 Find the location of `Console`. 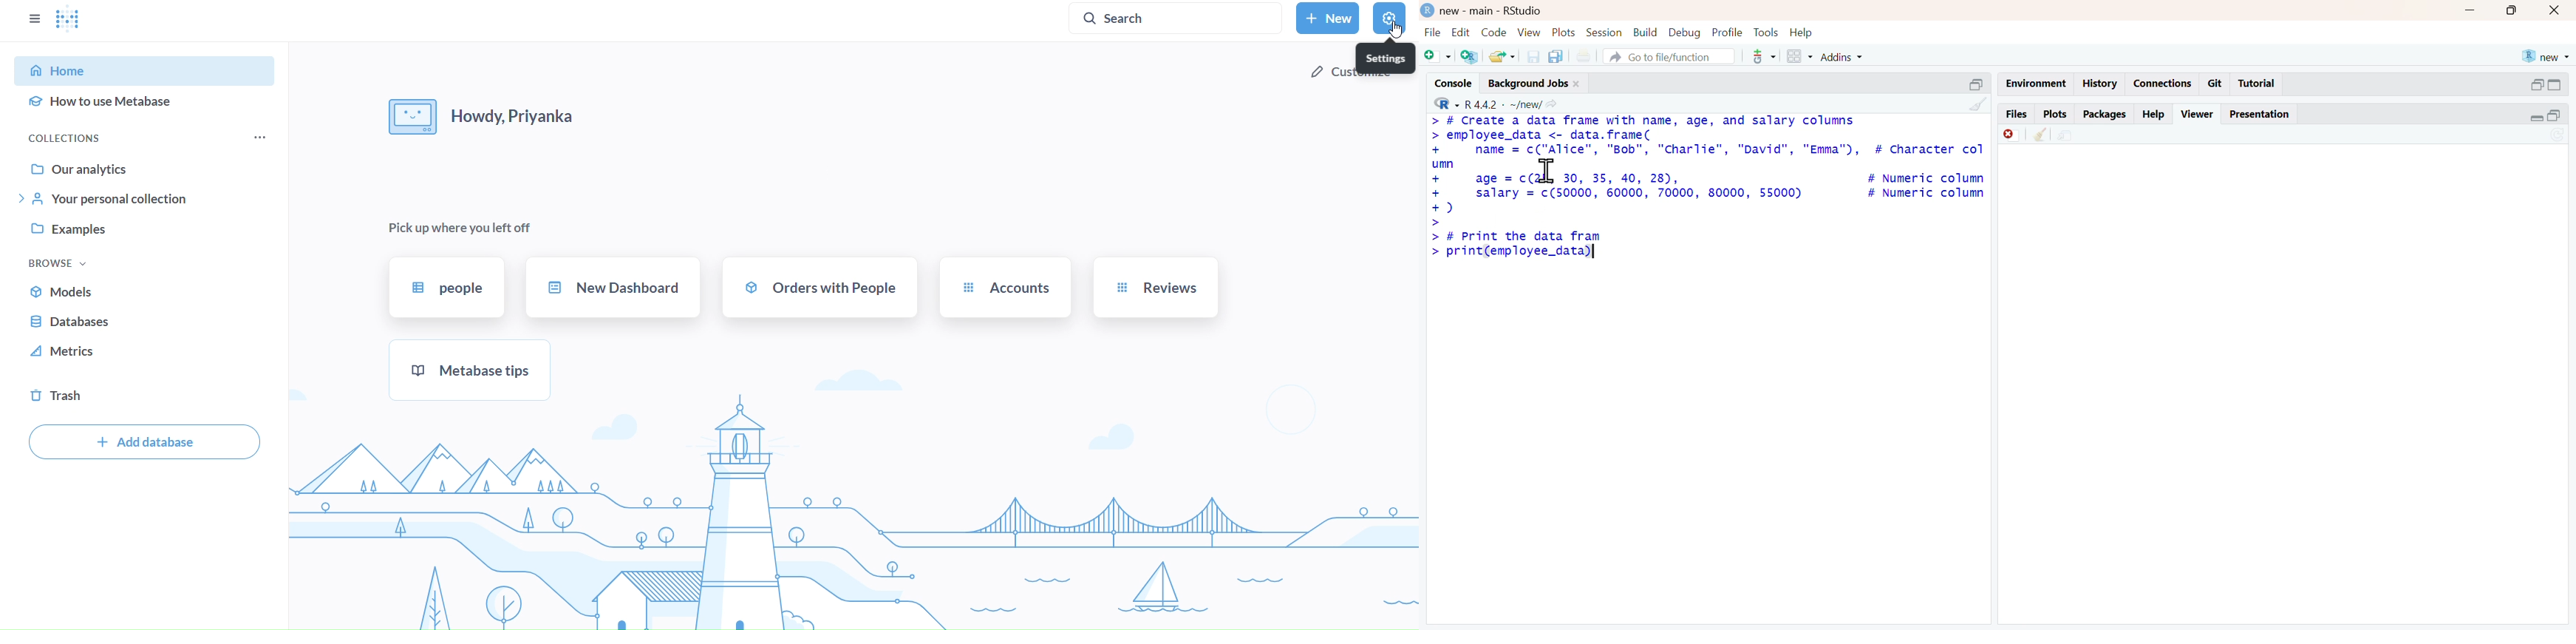

Console is located at coordinates (1447, 84).